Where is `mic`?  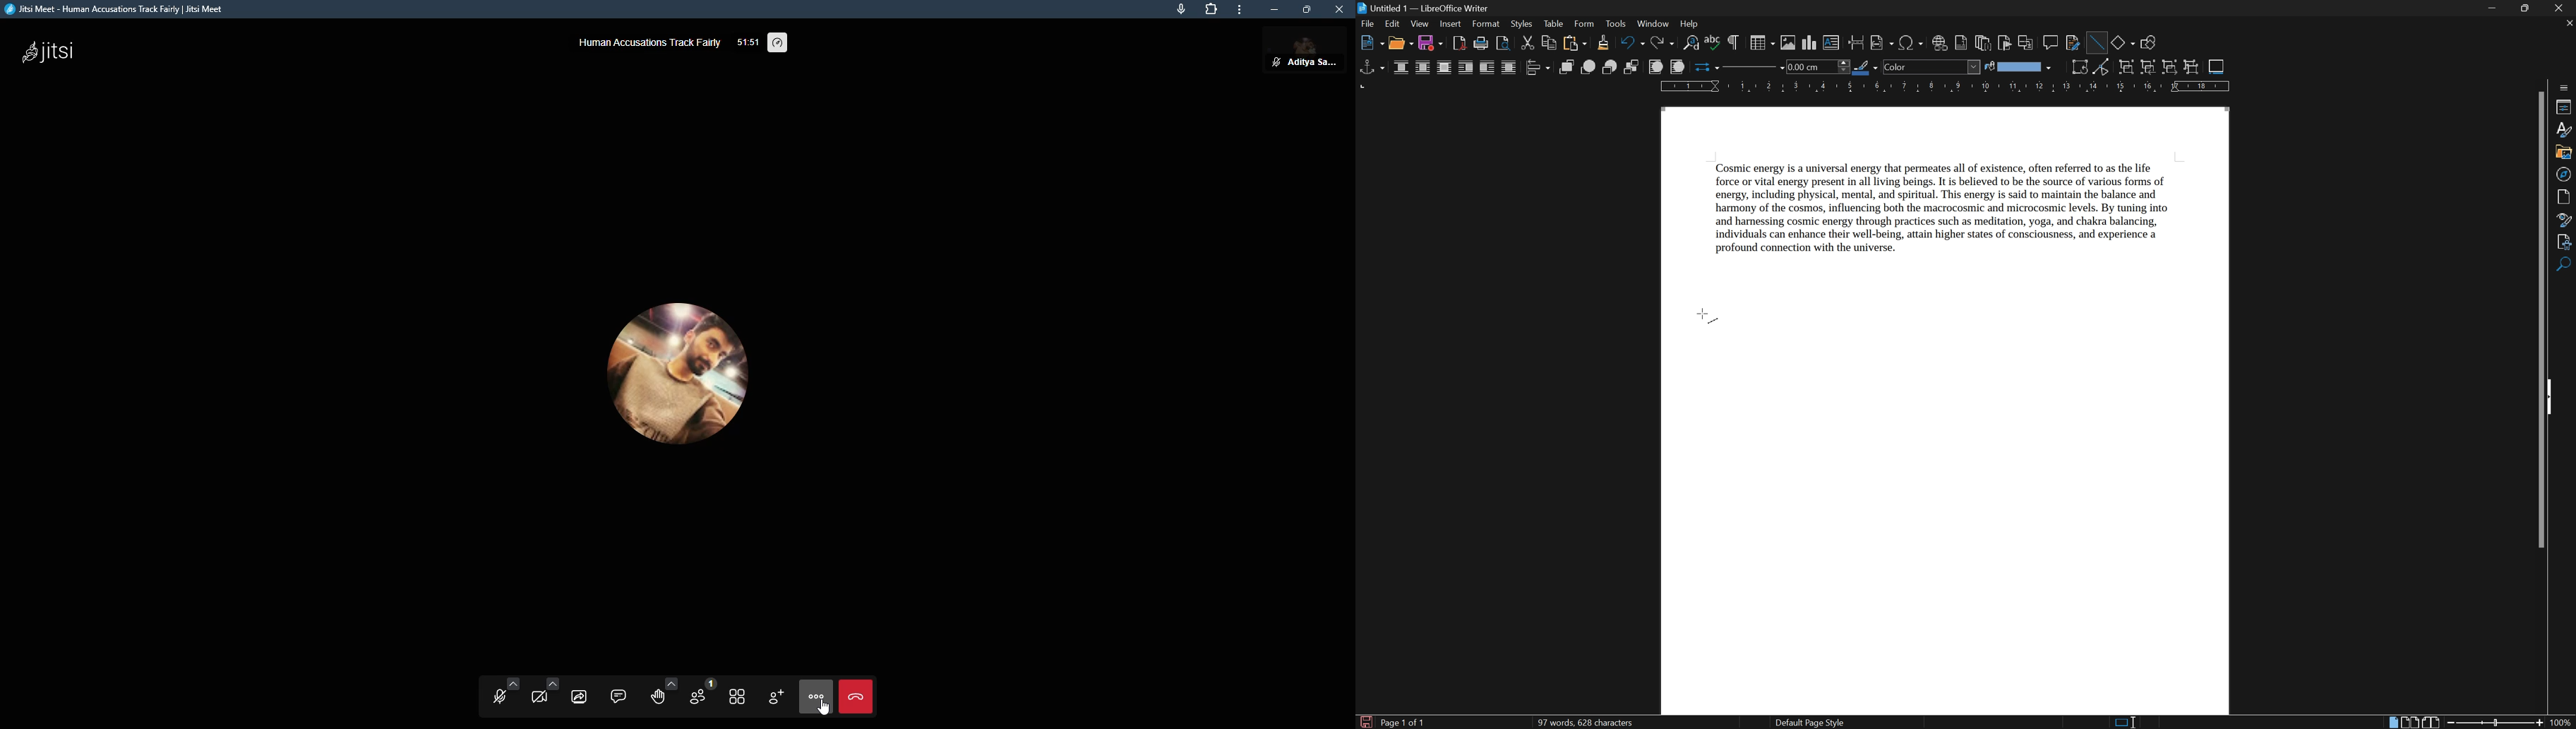 mic is located at coordinates (1183, 8).